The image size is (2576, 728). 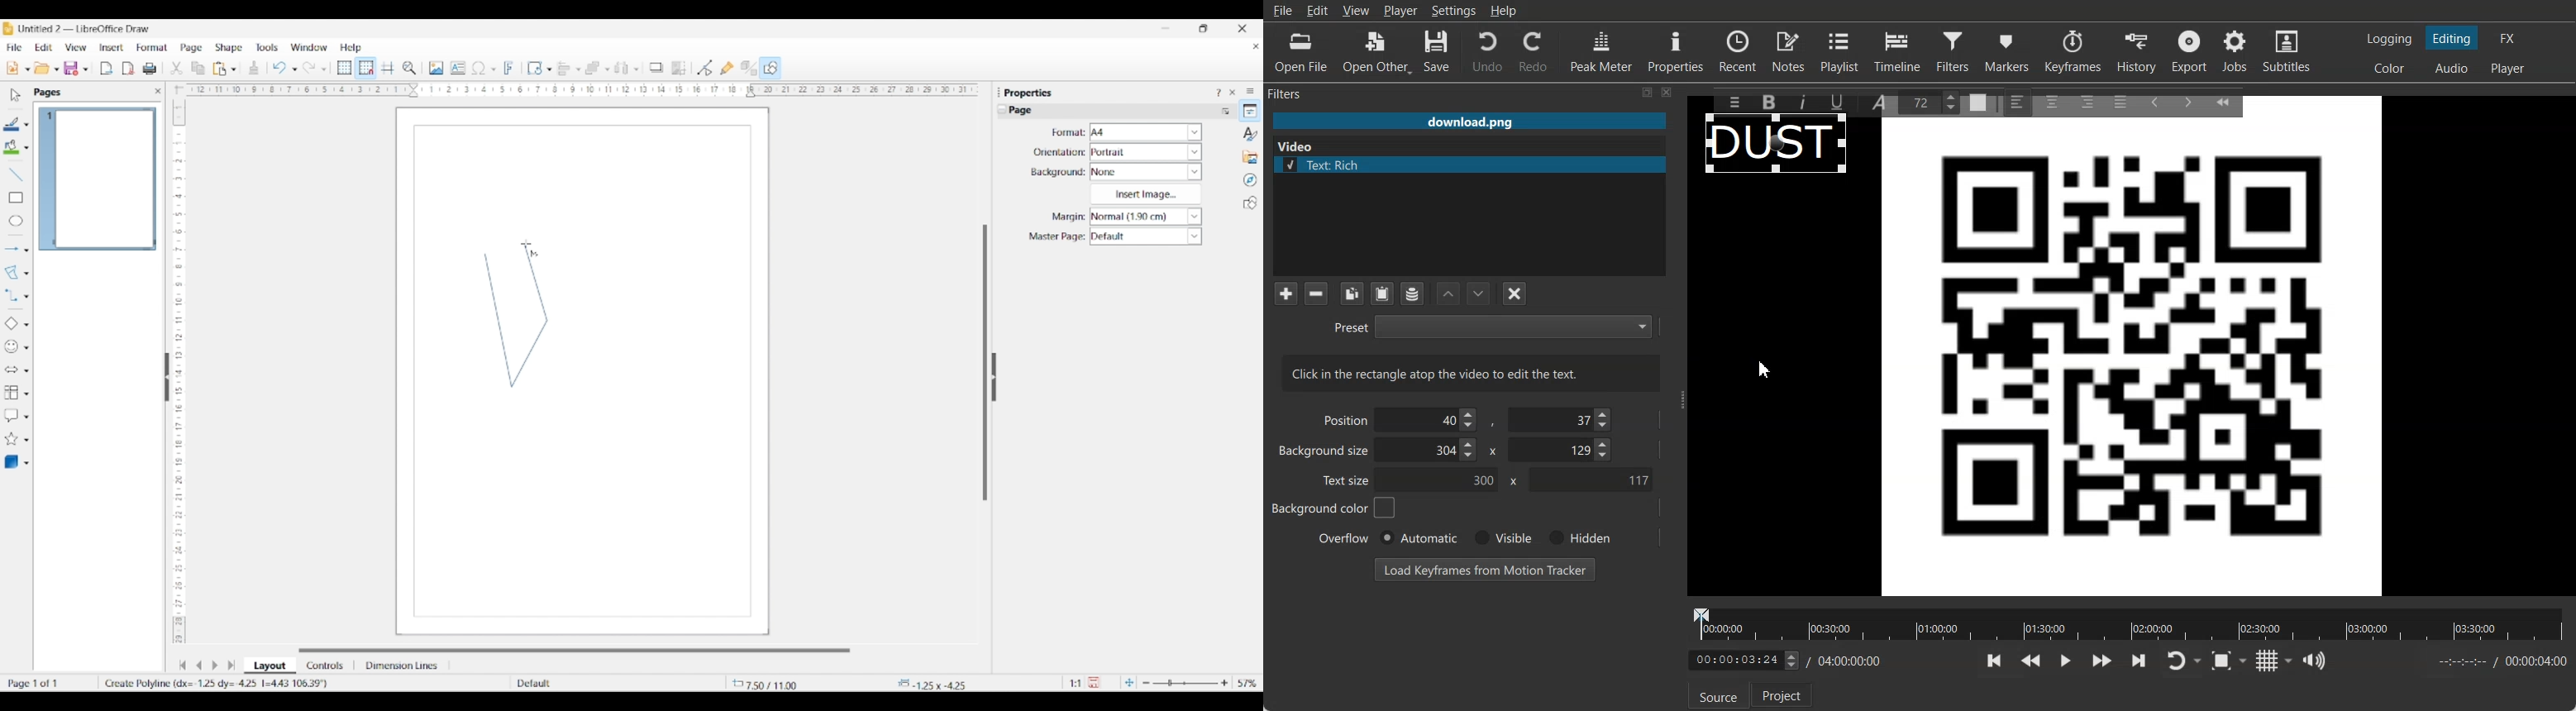 What do you see at coordinates (26, 371) in the screenshot?
I see `Block arrow options` at bounding box center [26, 371].